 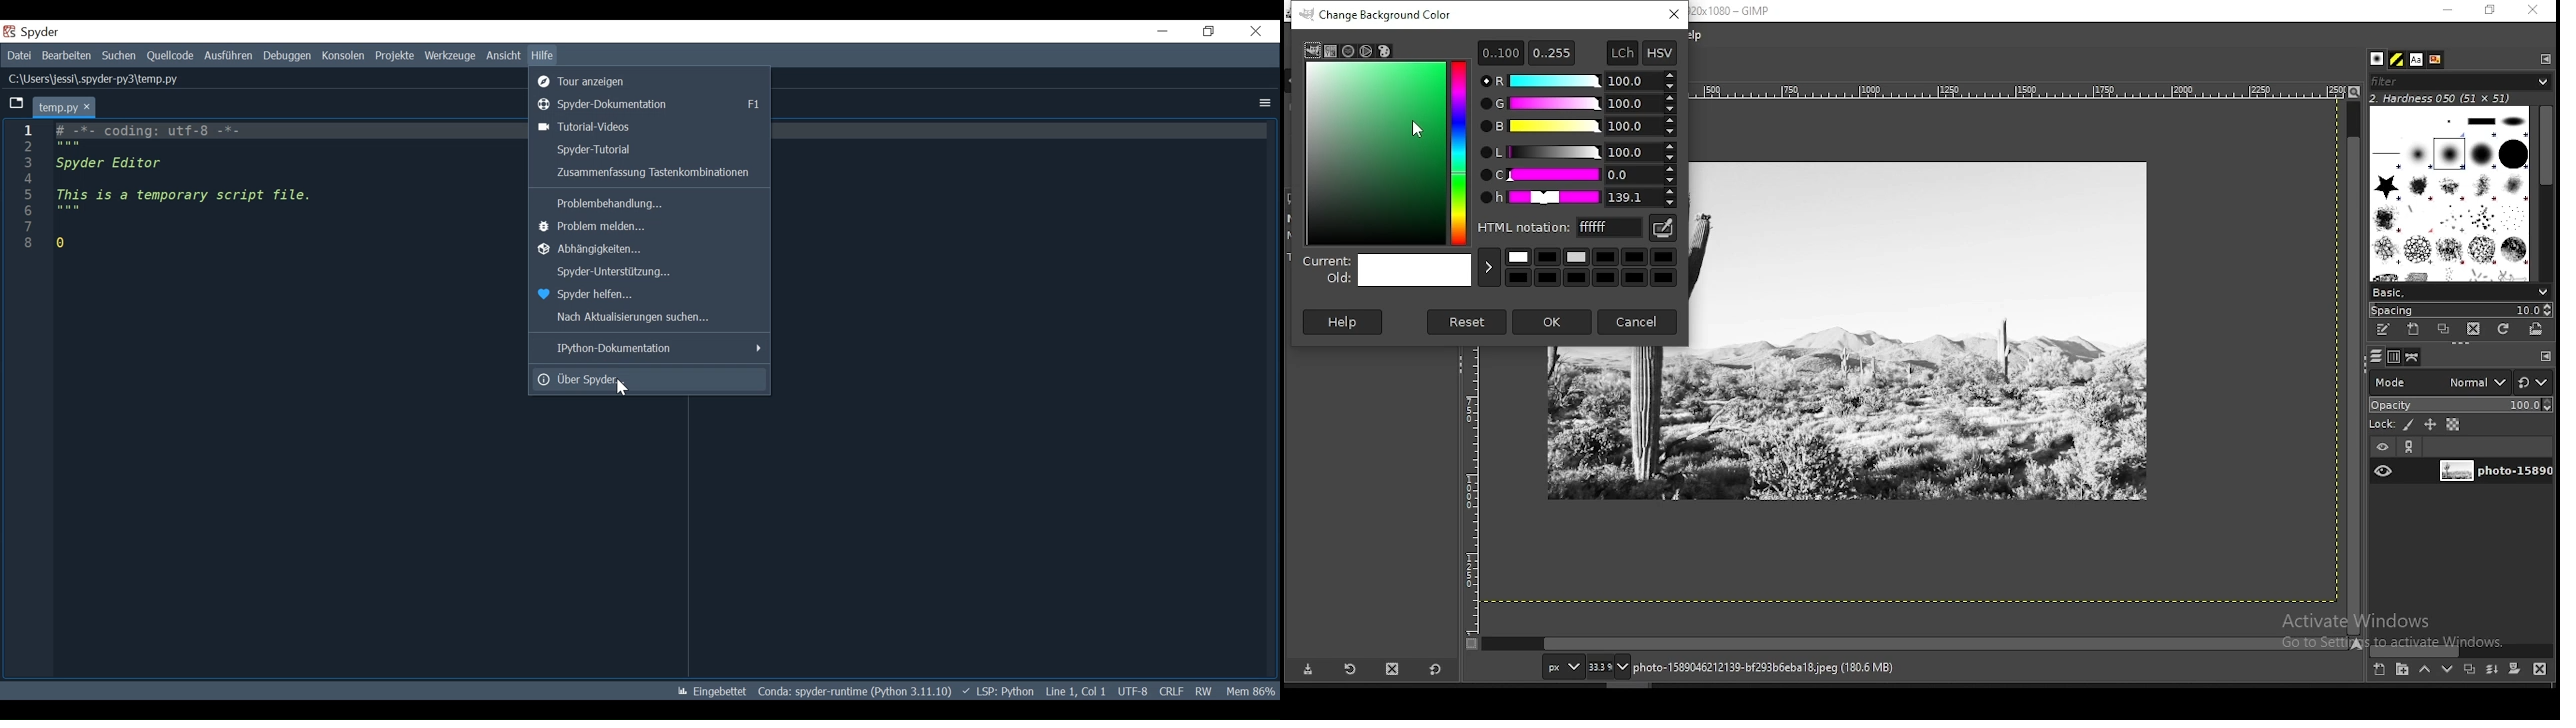 I want to click on add current color to color history, so click(x=1489, y=267).